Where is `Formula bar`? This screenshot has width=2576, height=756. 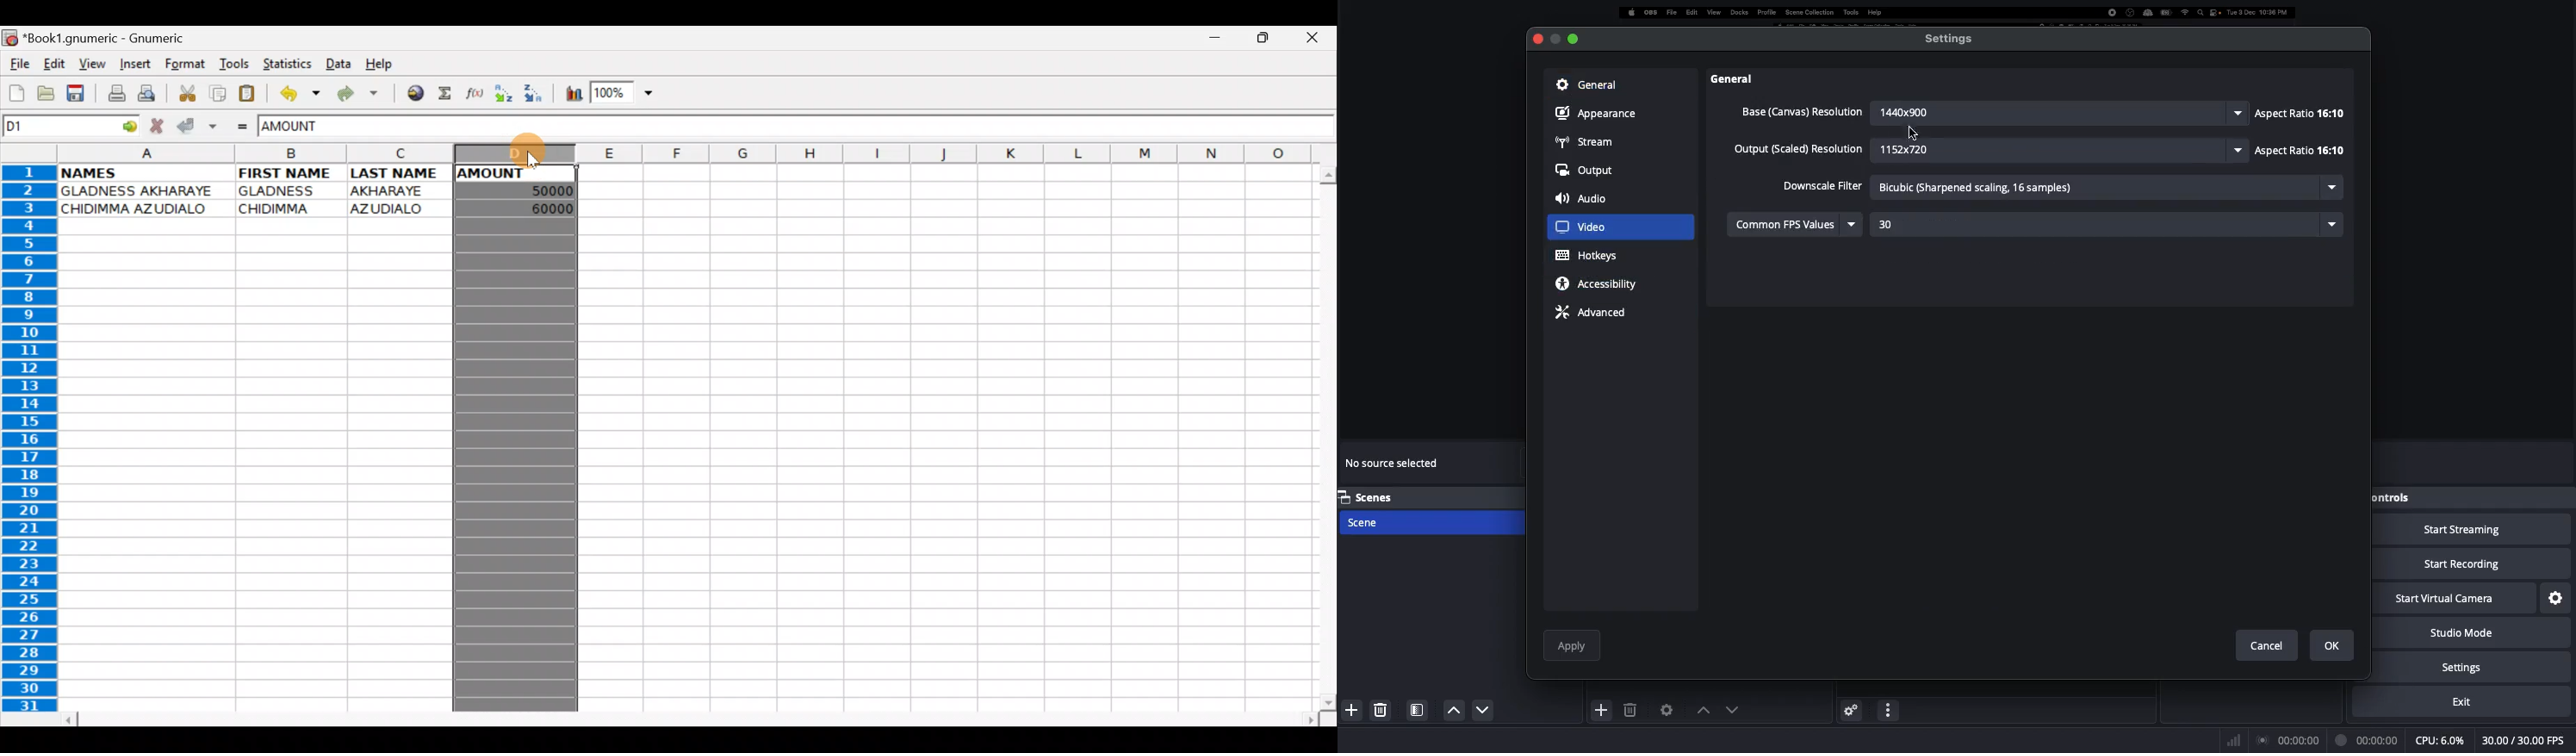 Formula bar is located at coordinates (856, 128).